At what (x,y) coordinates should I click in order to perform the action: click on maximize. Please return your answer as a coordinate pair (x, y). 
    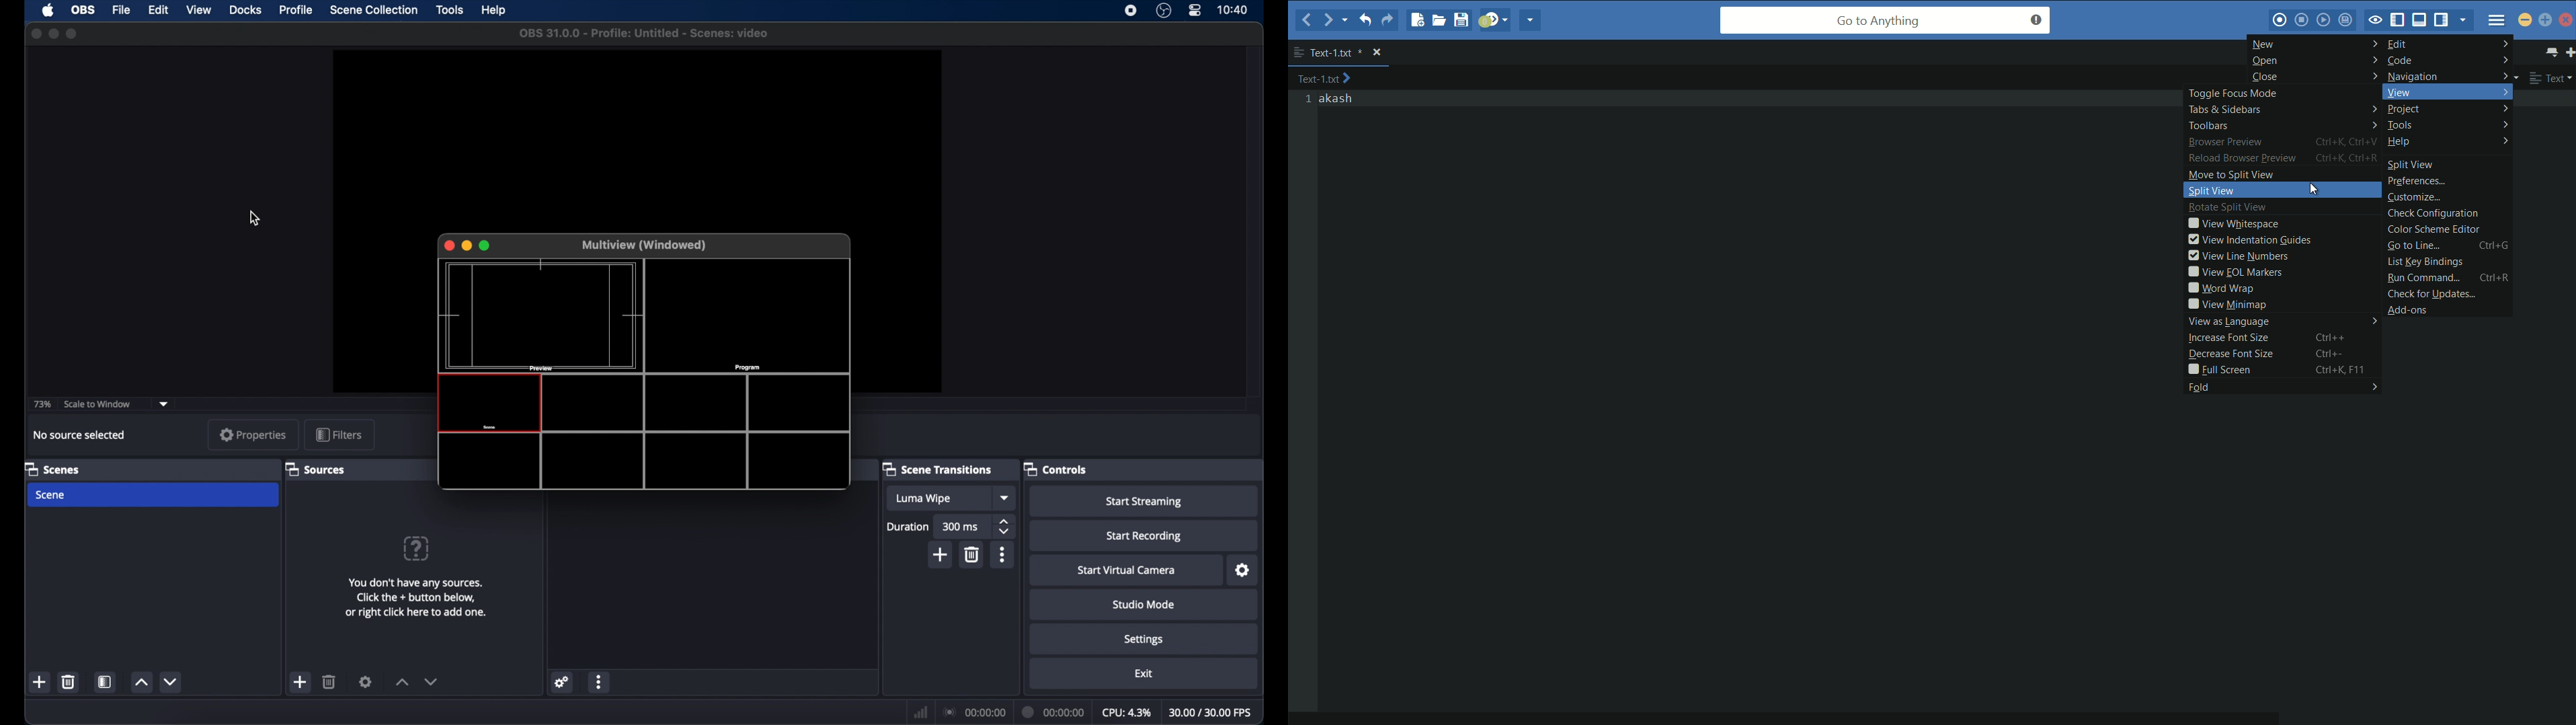
    Looking at the image, I should click on (2546, 21).